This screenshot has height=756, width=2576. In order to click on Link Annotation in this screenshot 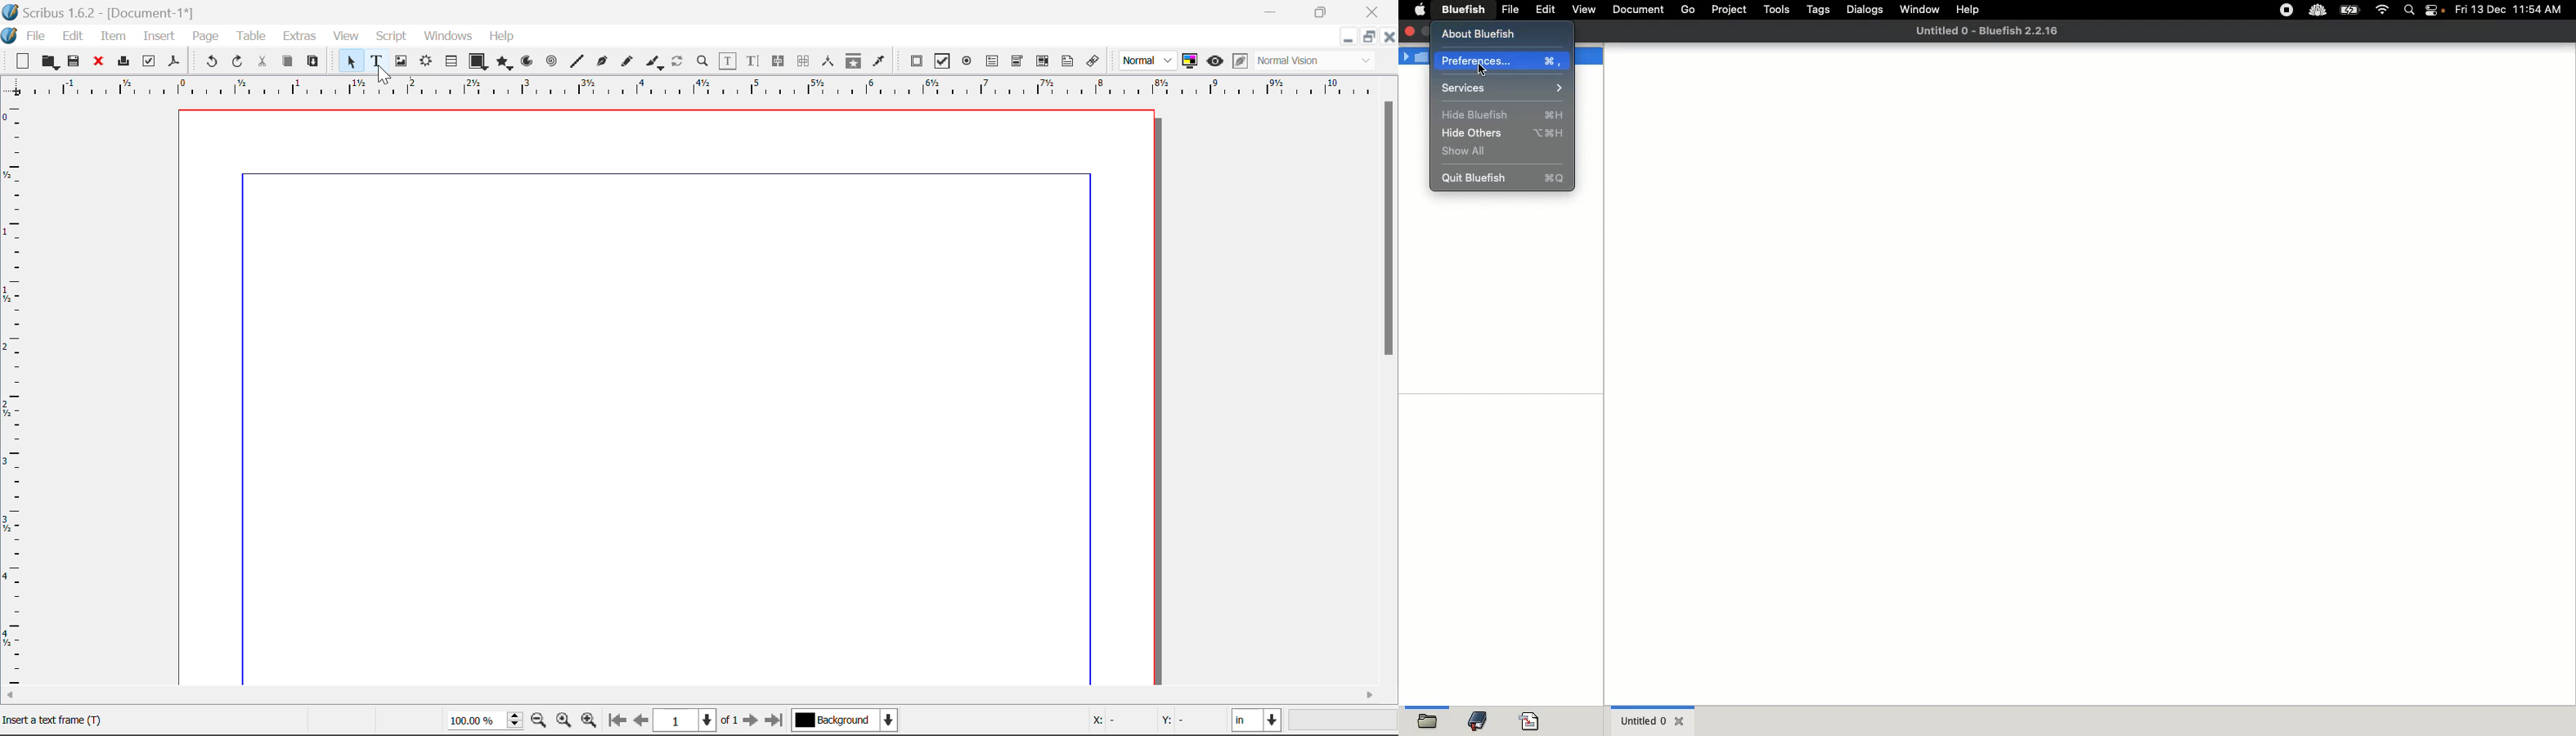, I will do `click(1092, 61)`.